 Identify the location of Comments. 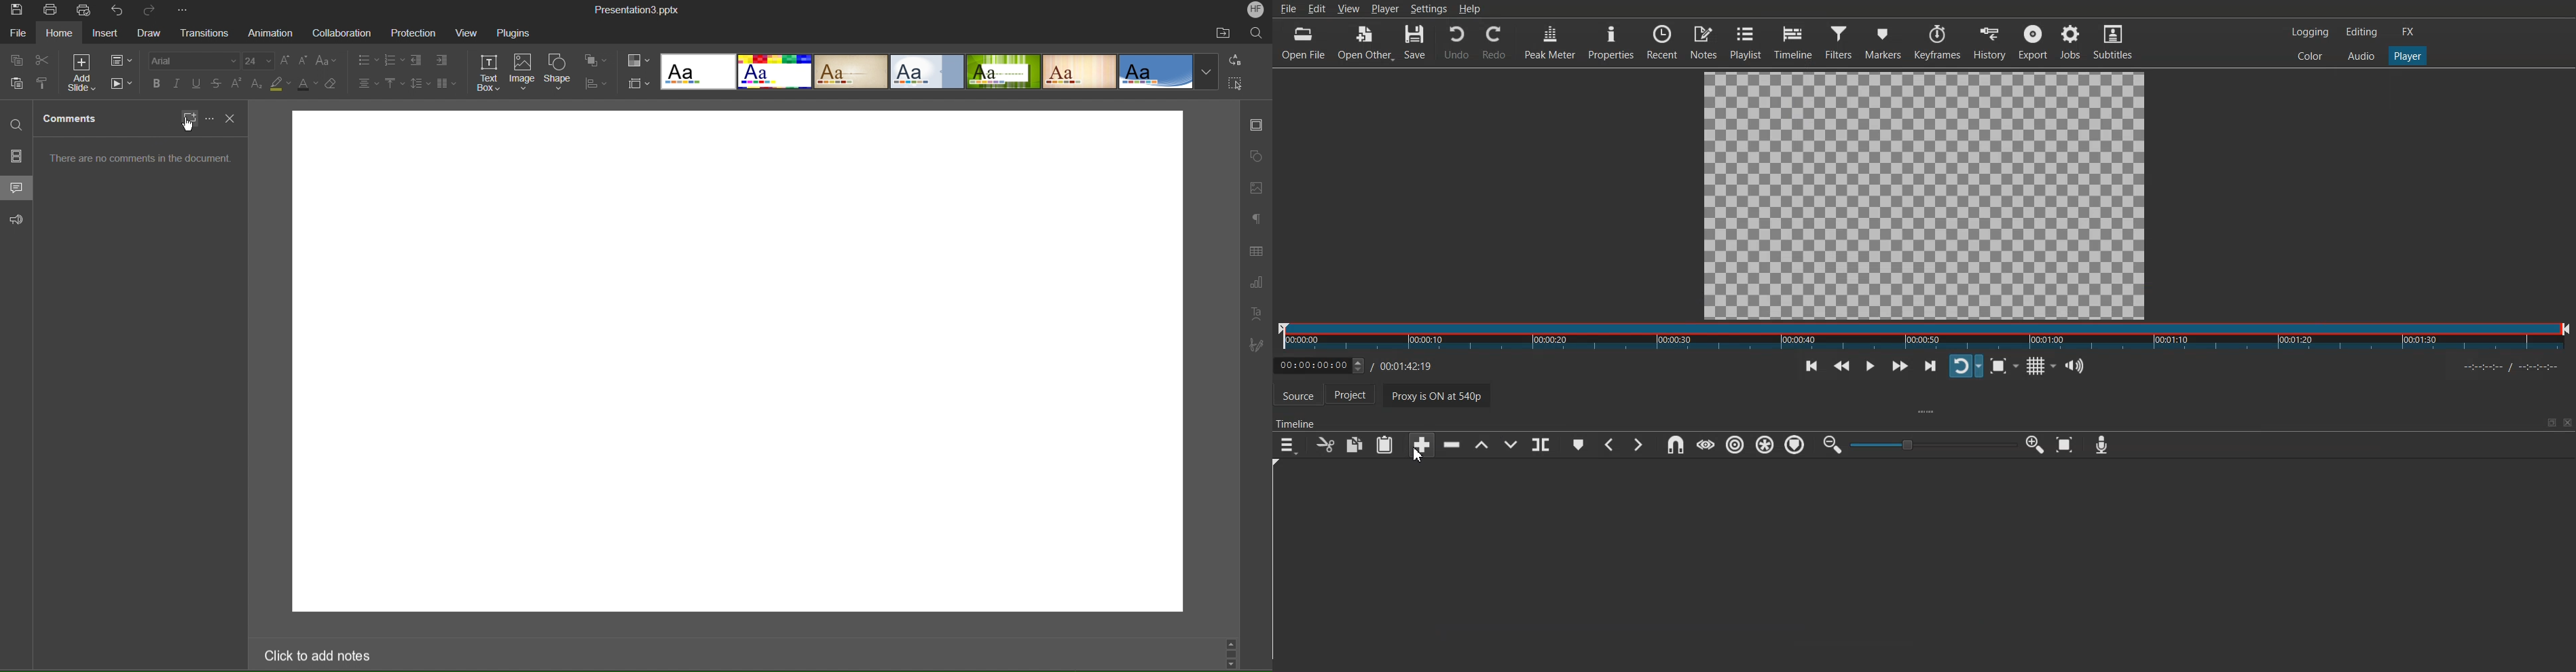
(17, 187).